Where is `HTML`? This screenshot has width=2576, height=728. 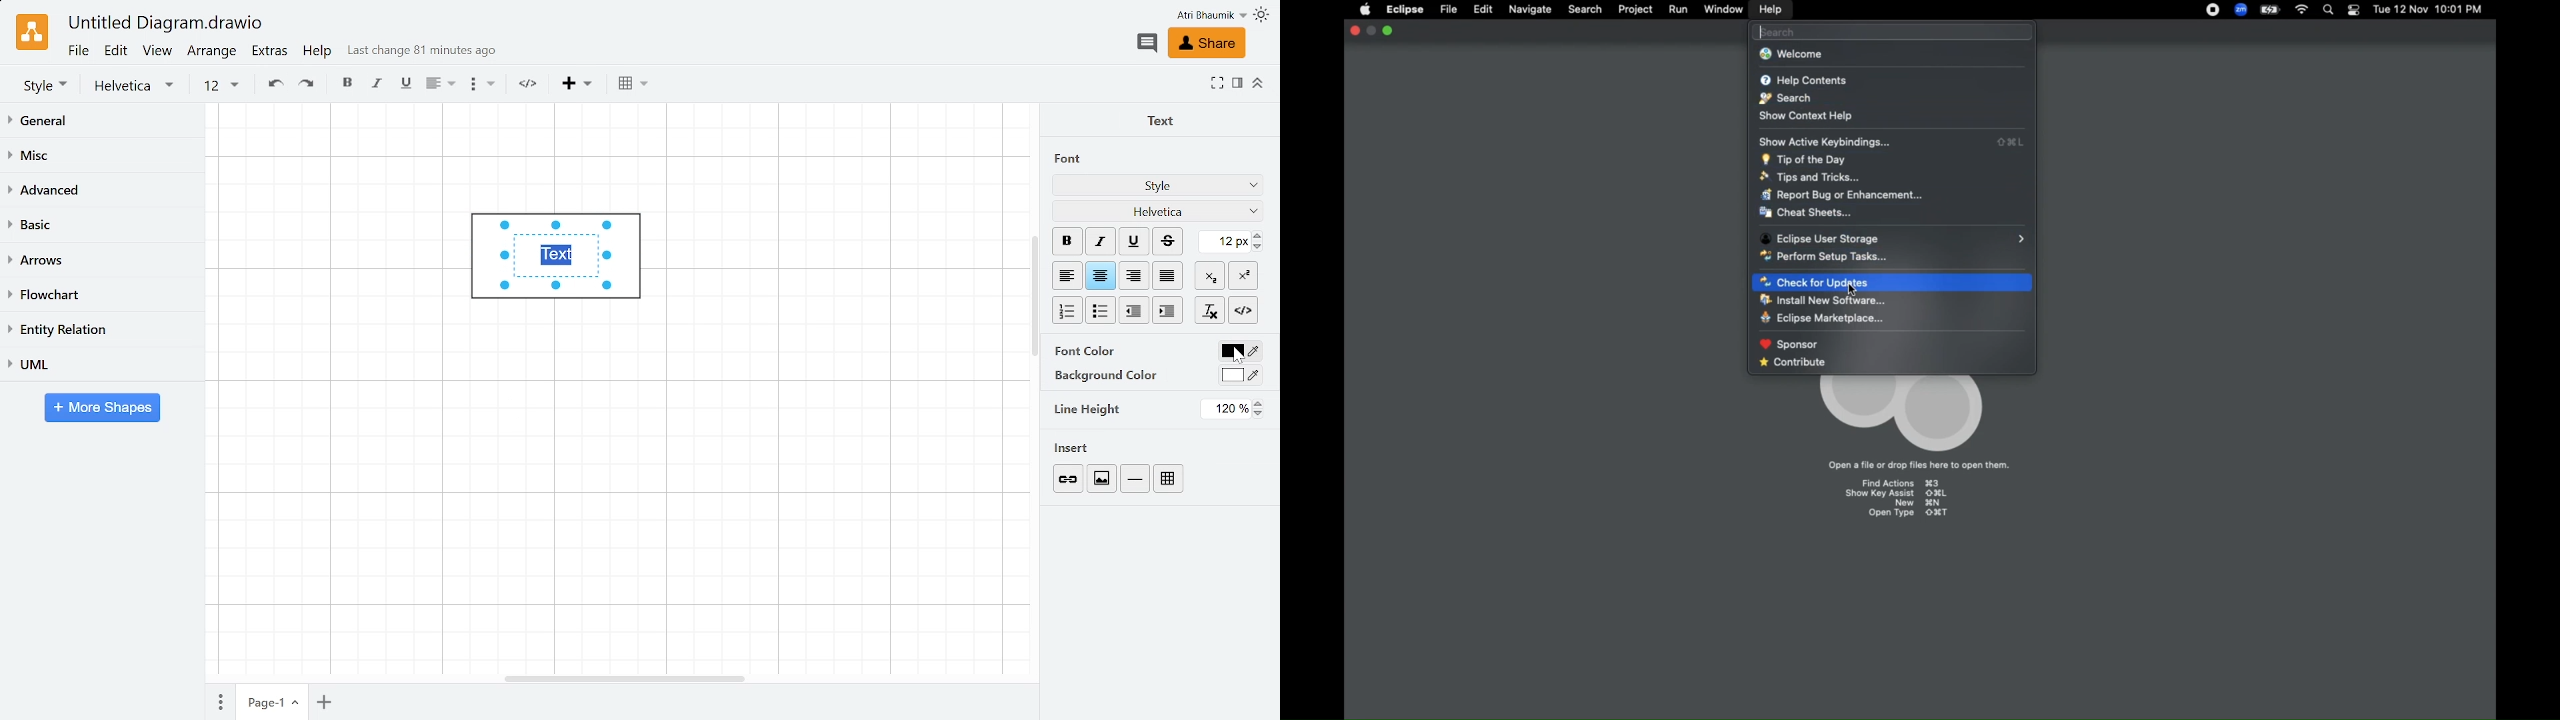 HTML is located at coordinates (1243, 310).